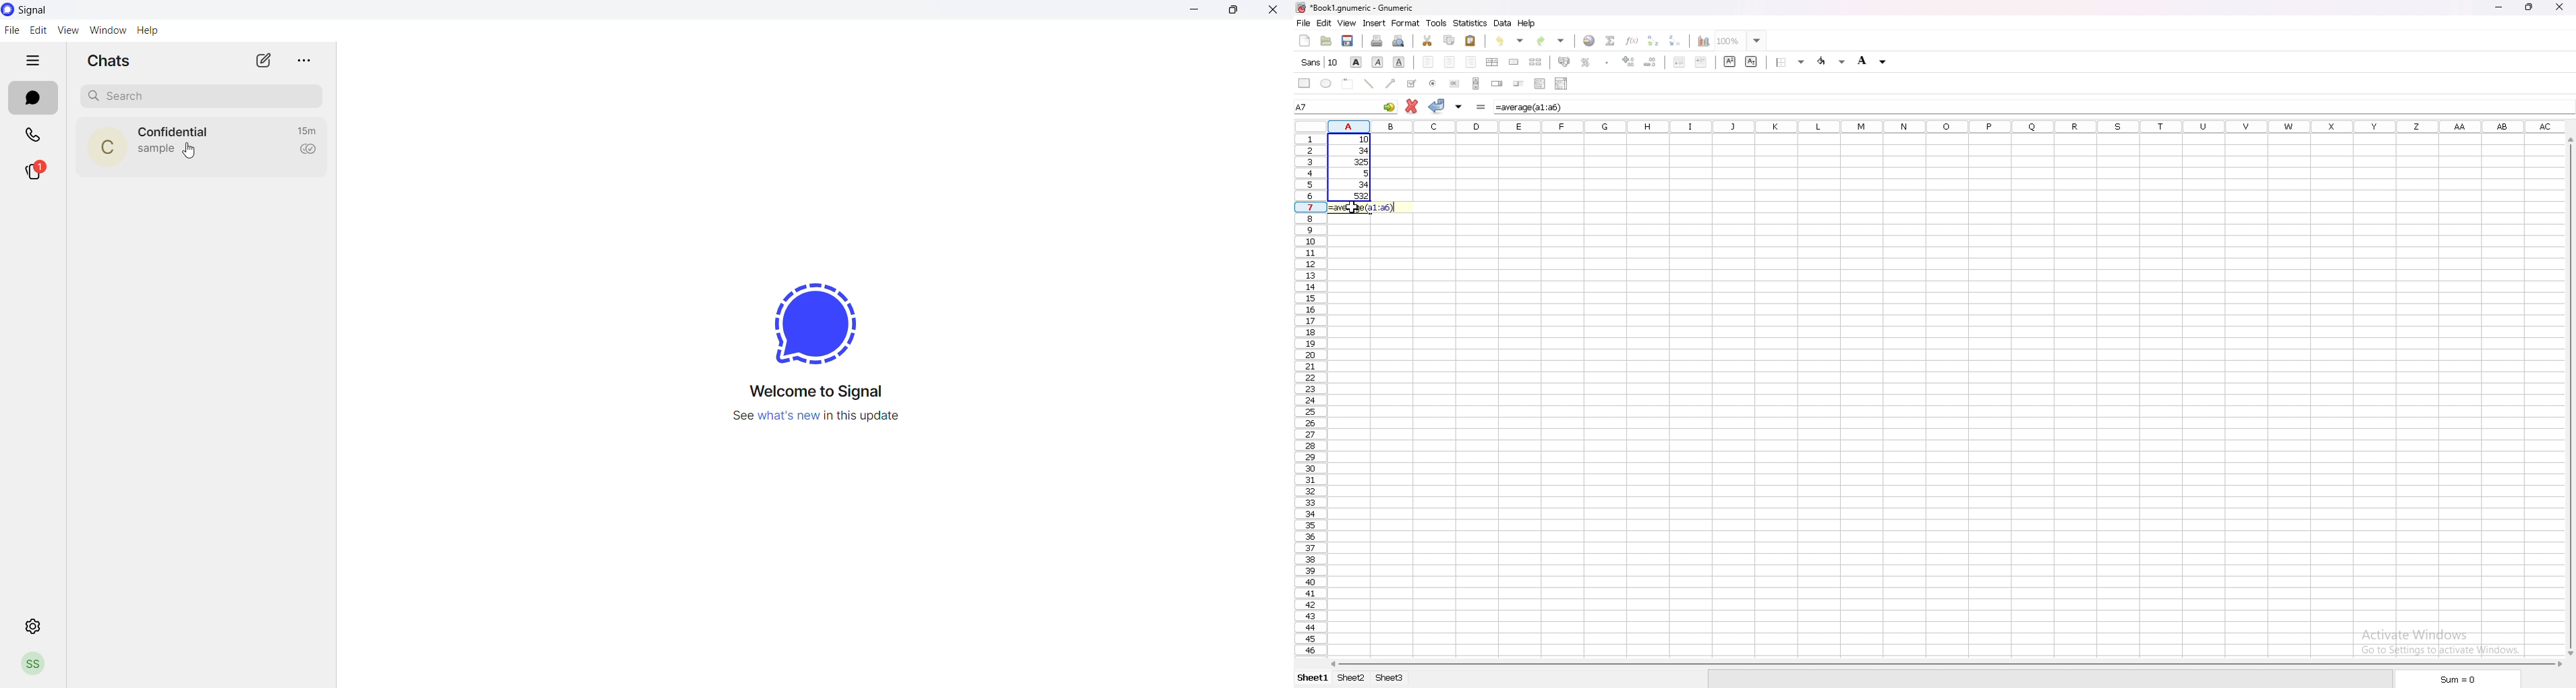  I want to click on border, so click(1790, 61).